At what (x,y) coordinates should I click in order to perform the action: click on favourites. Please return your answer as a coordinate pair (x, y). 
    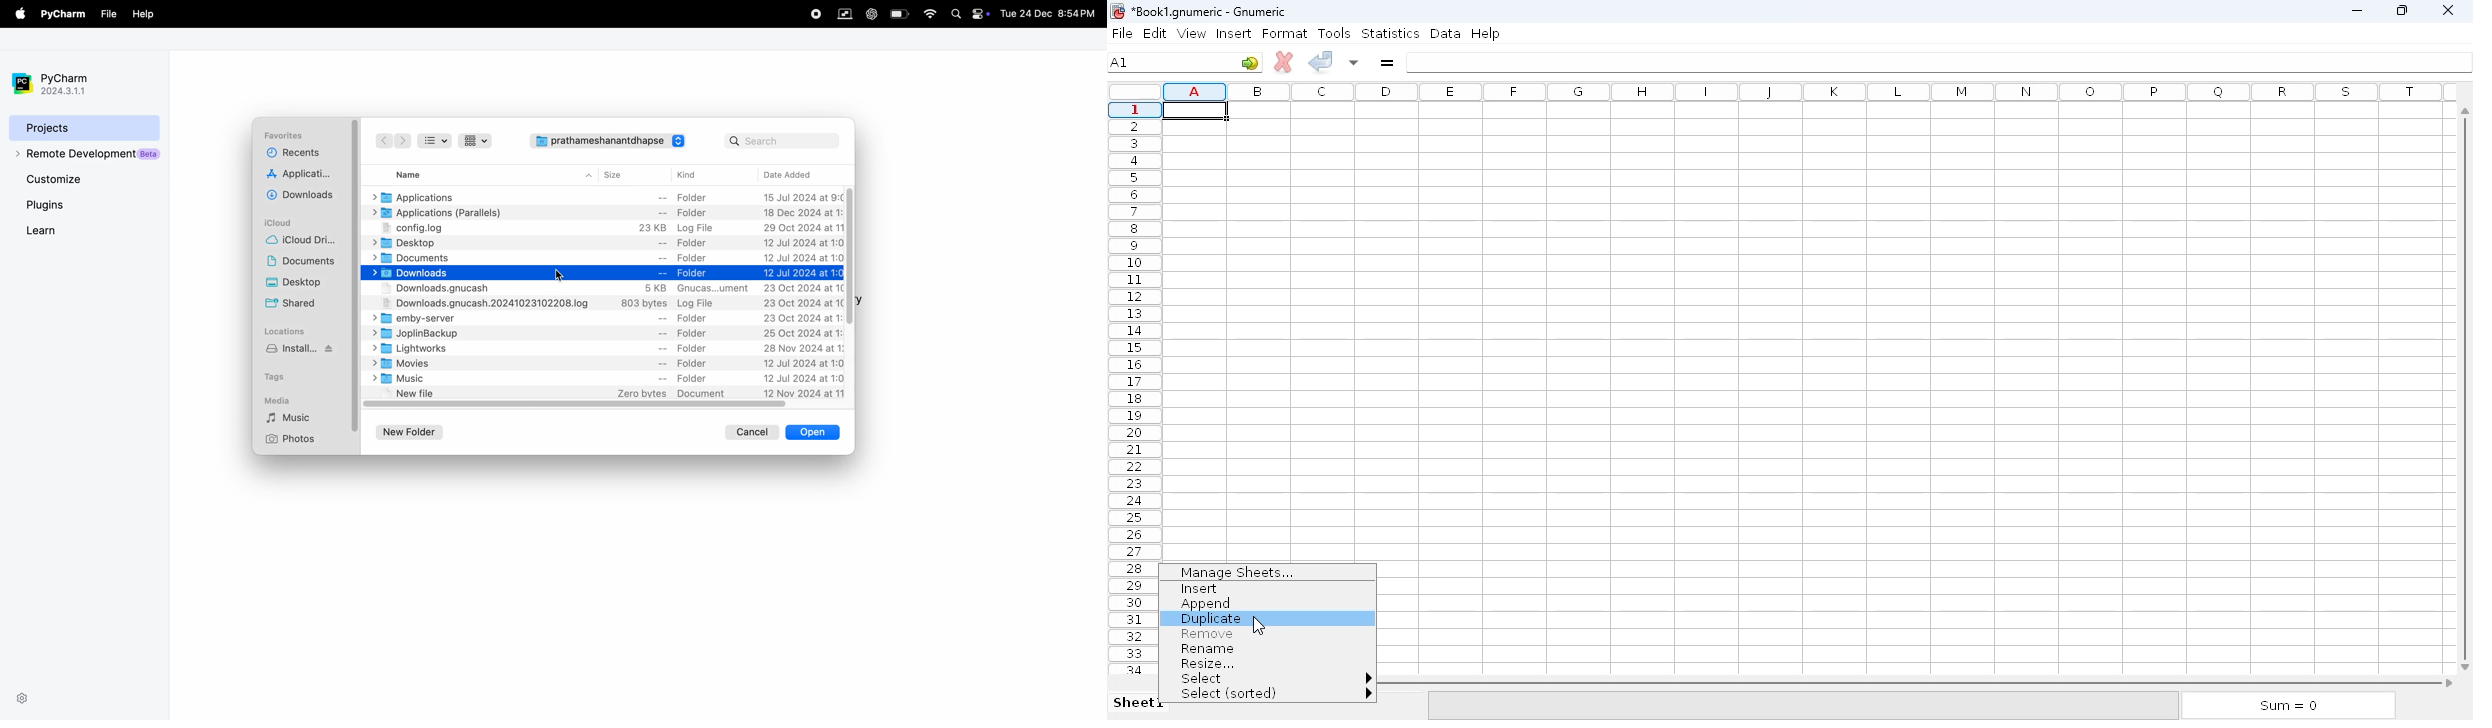
    Looking at the image, I should click on (286, 136).